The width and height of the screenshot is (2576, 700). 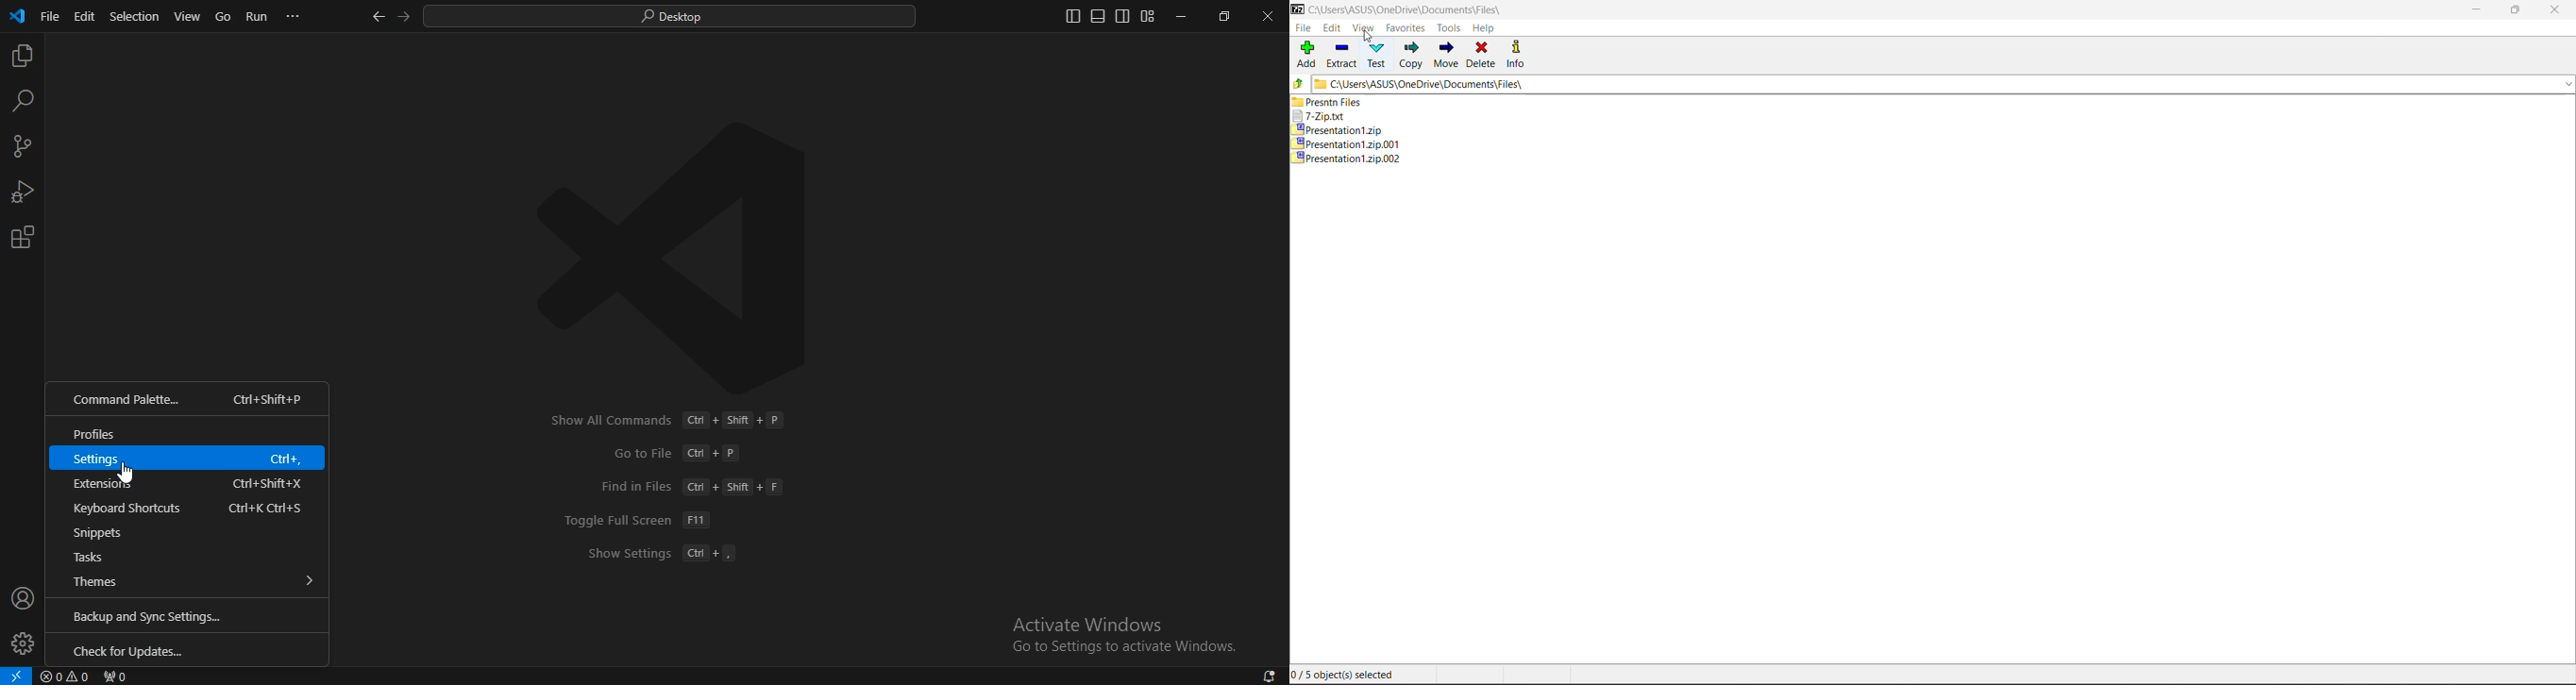 What do you see at coordinates (136, 400) in the screenshot?
I see `command palette` at bounding box center [136, 400].